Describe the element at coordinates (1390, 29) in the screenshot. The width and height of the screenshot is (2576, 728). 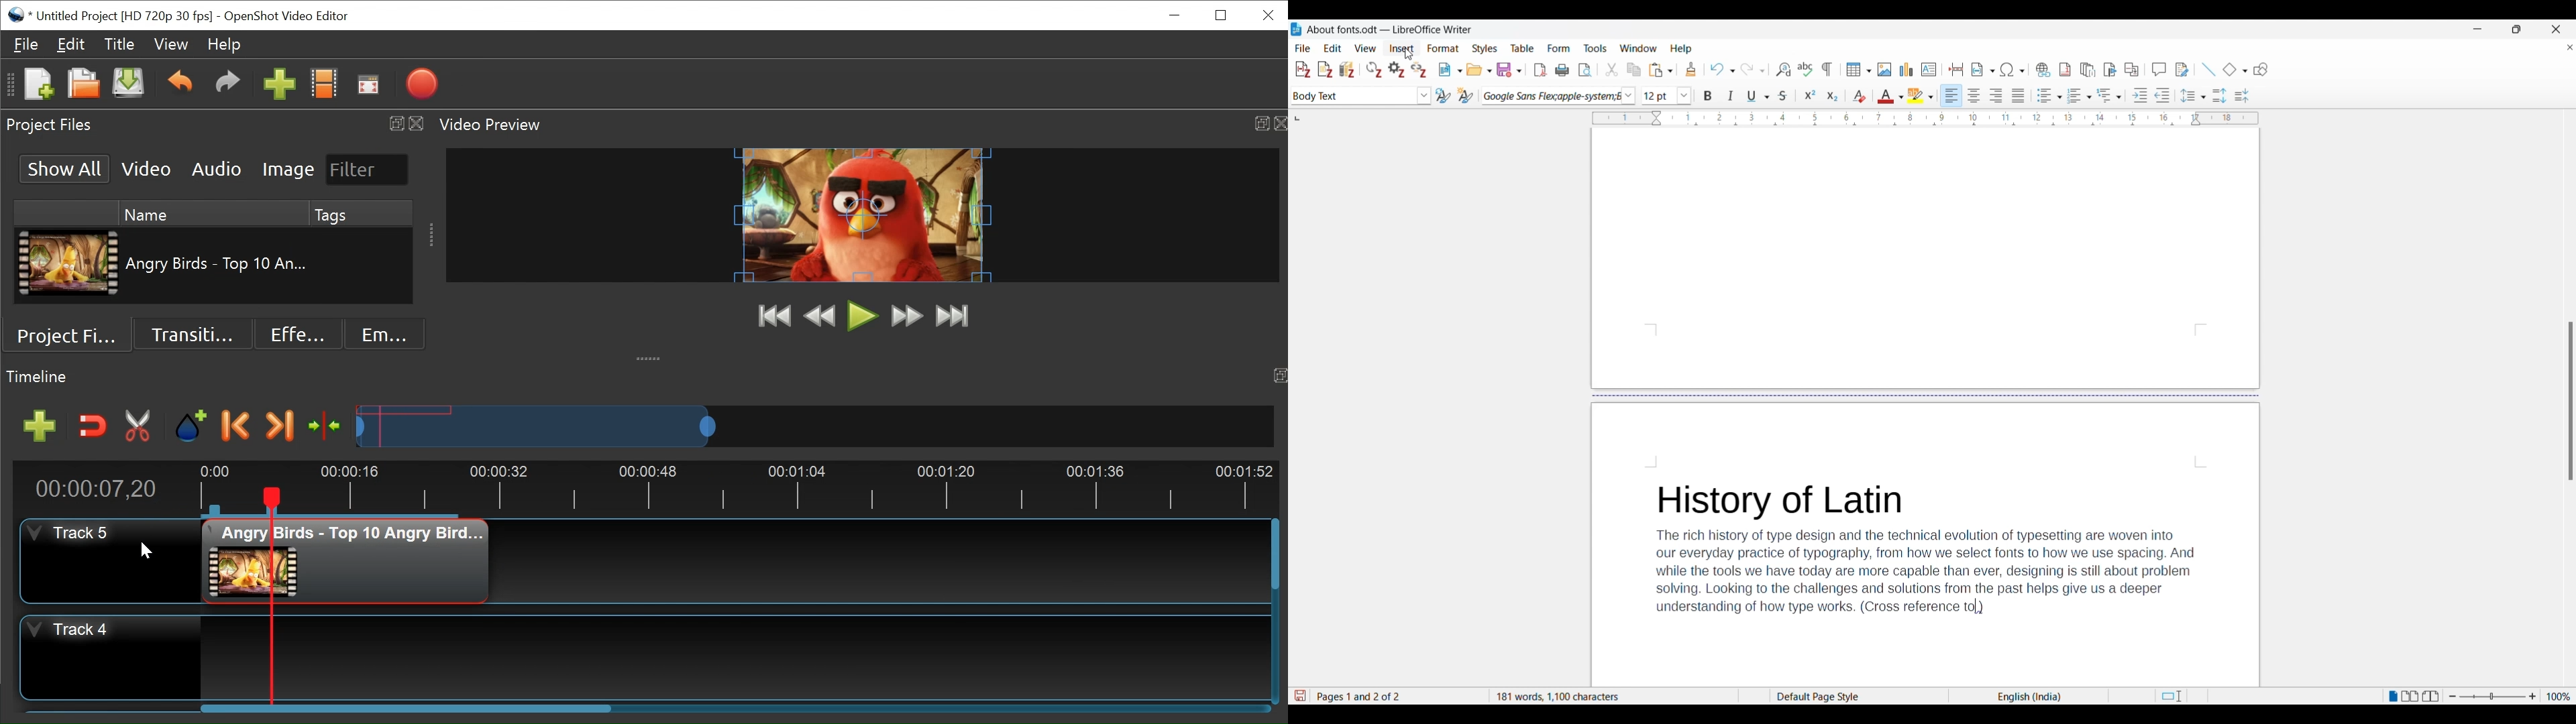
I see `About fonts.odt- LibreOffice Writer` at that location.